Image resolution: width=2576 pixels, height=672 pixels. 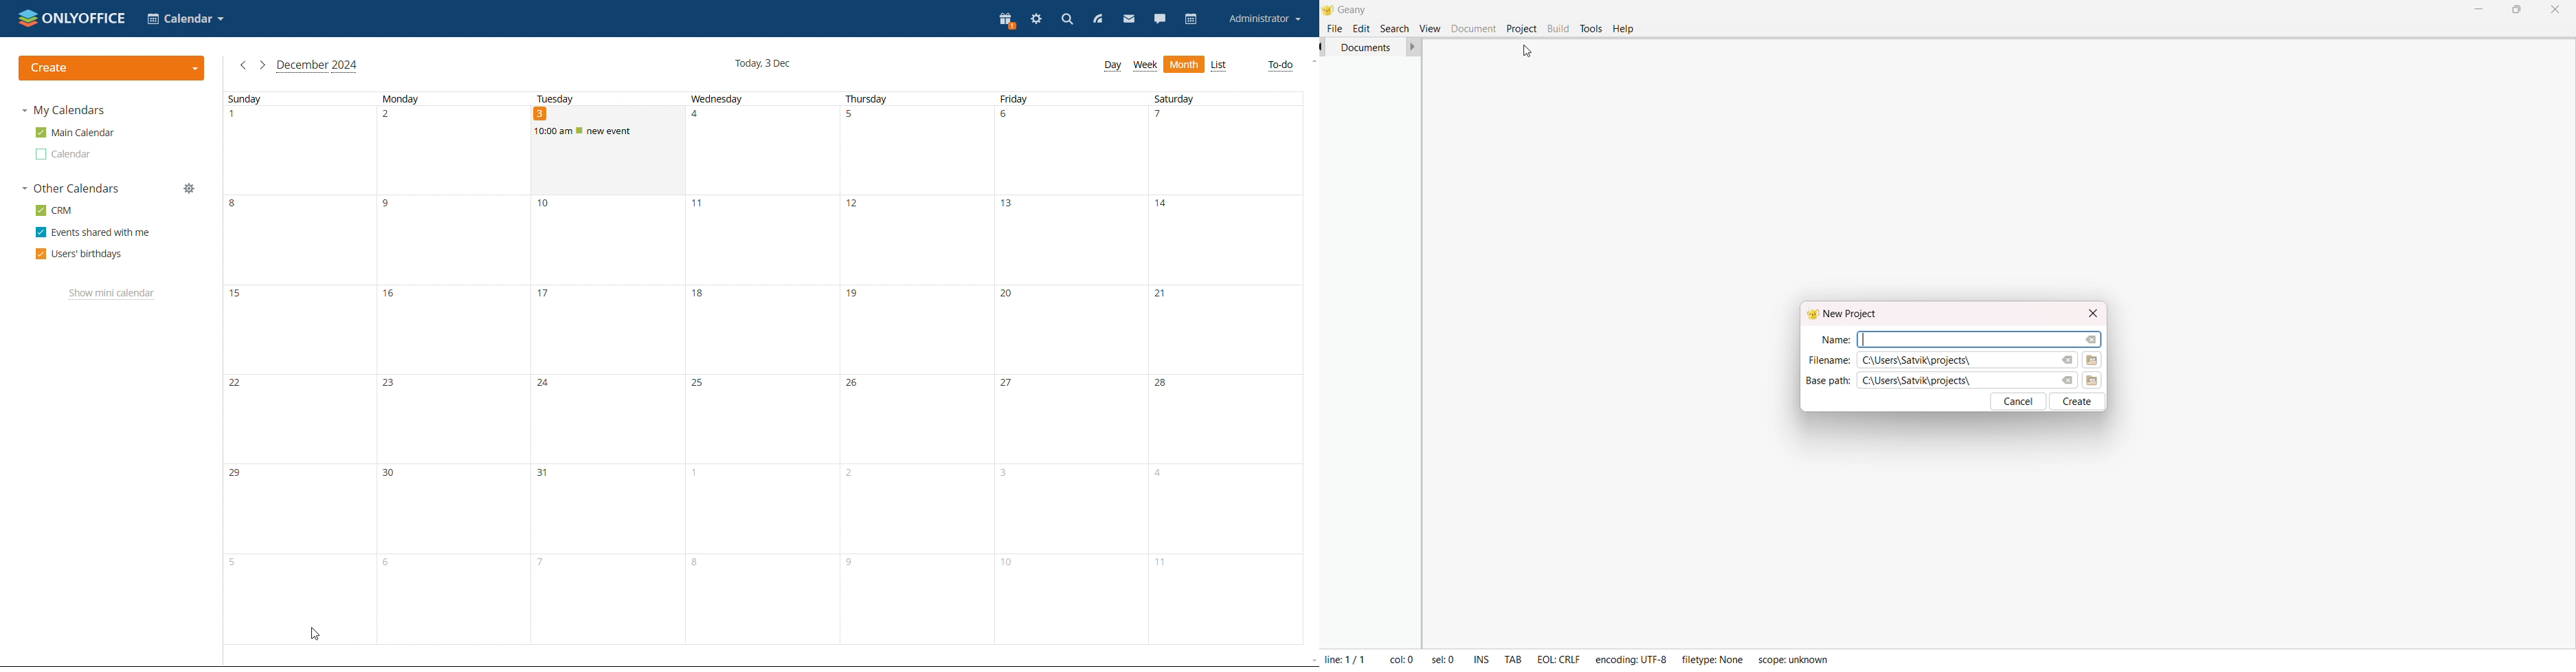 What do you see at coordinates (79, 254) in the screenshot?
I see `users' birthdays` at bounding box center [79, 254].